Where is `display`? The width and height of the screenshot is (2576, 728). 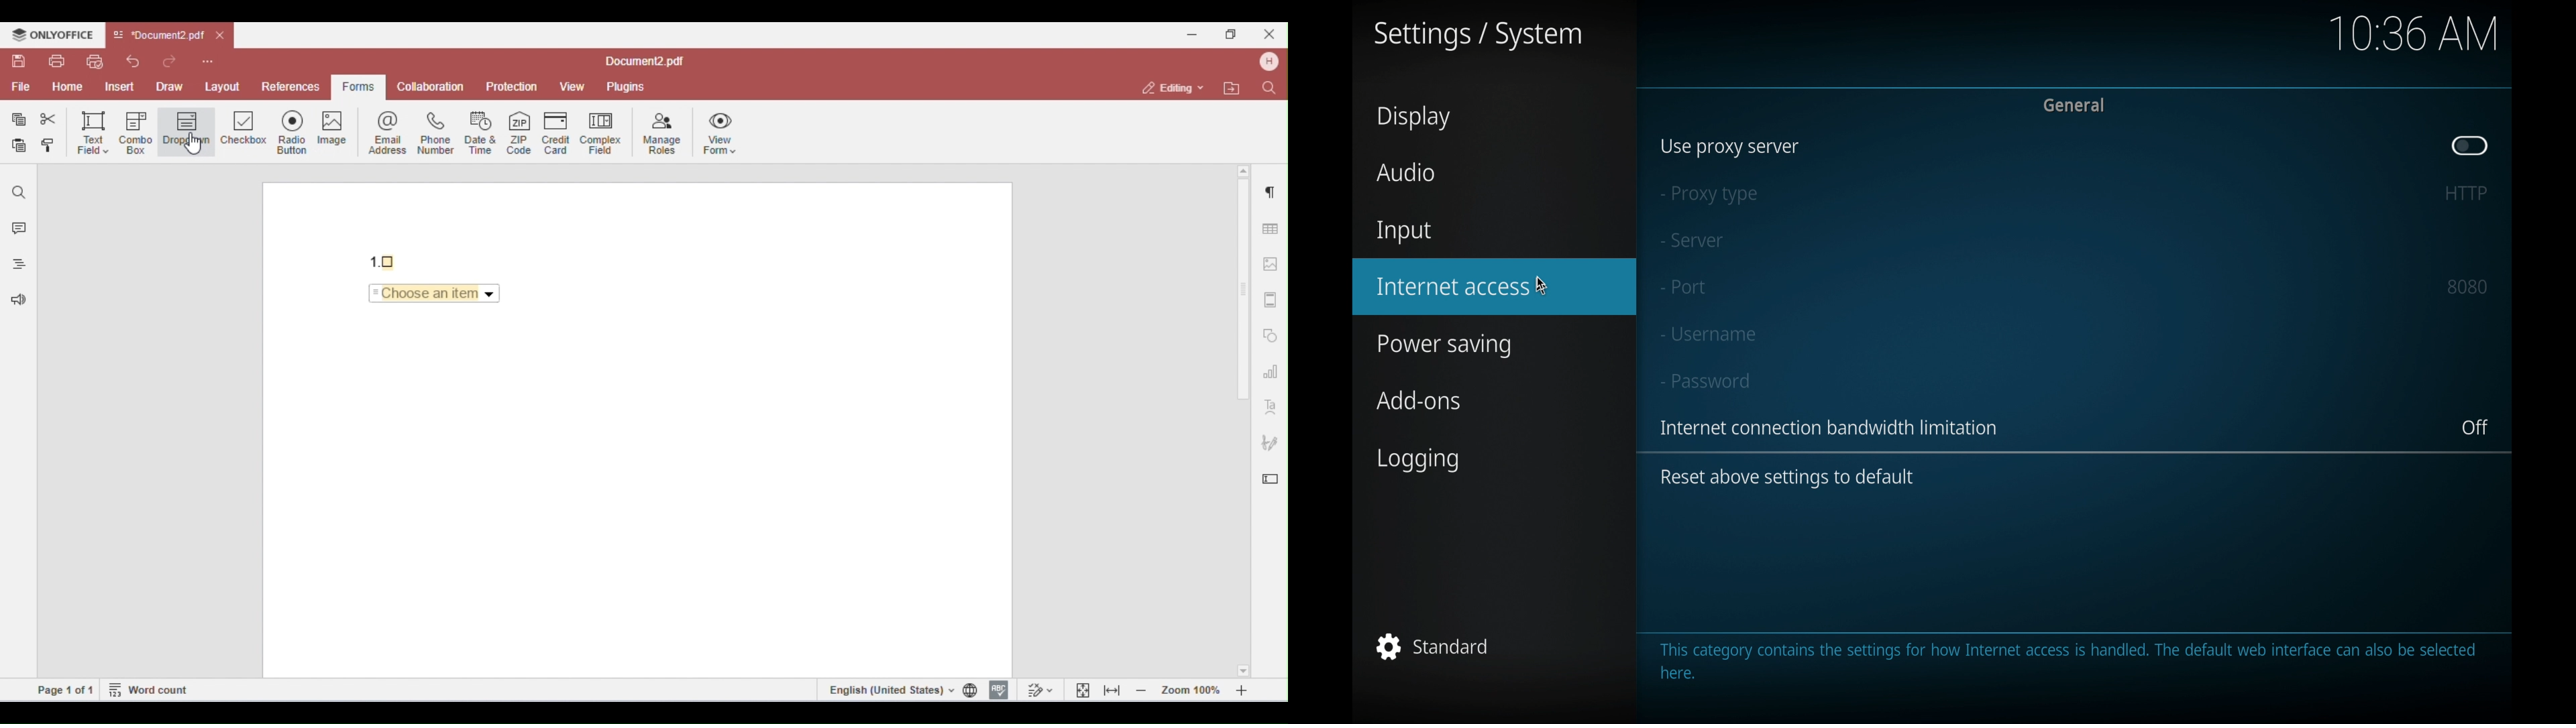 display is located at coordinates (1414, 117).